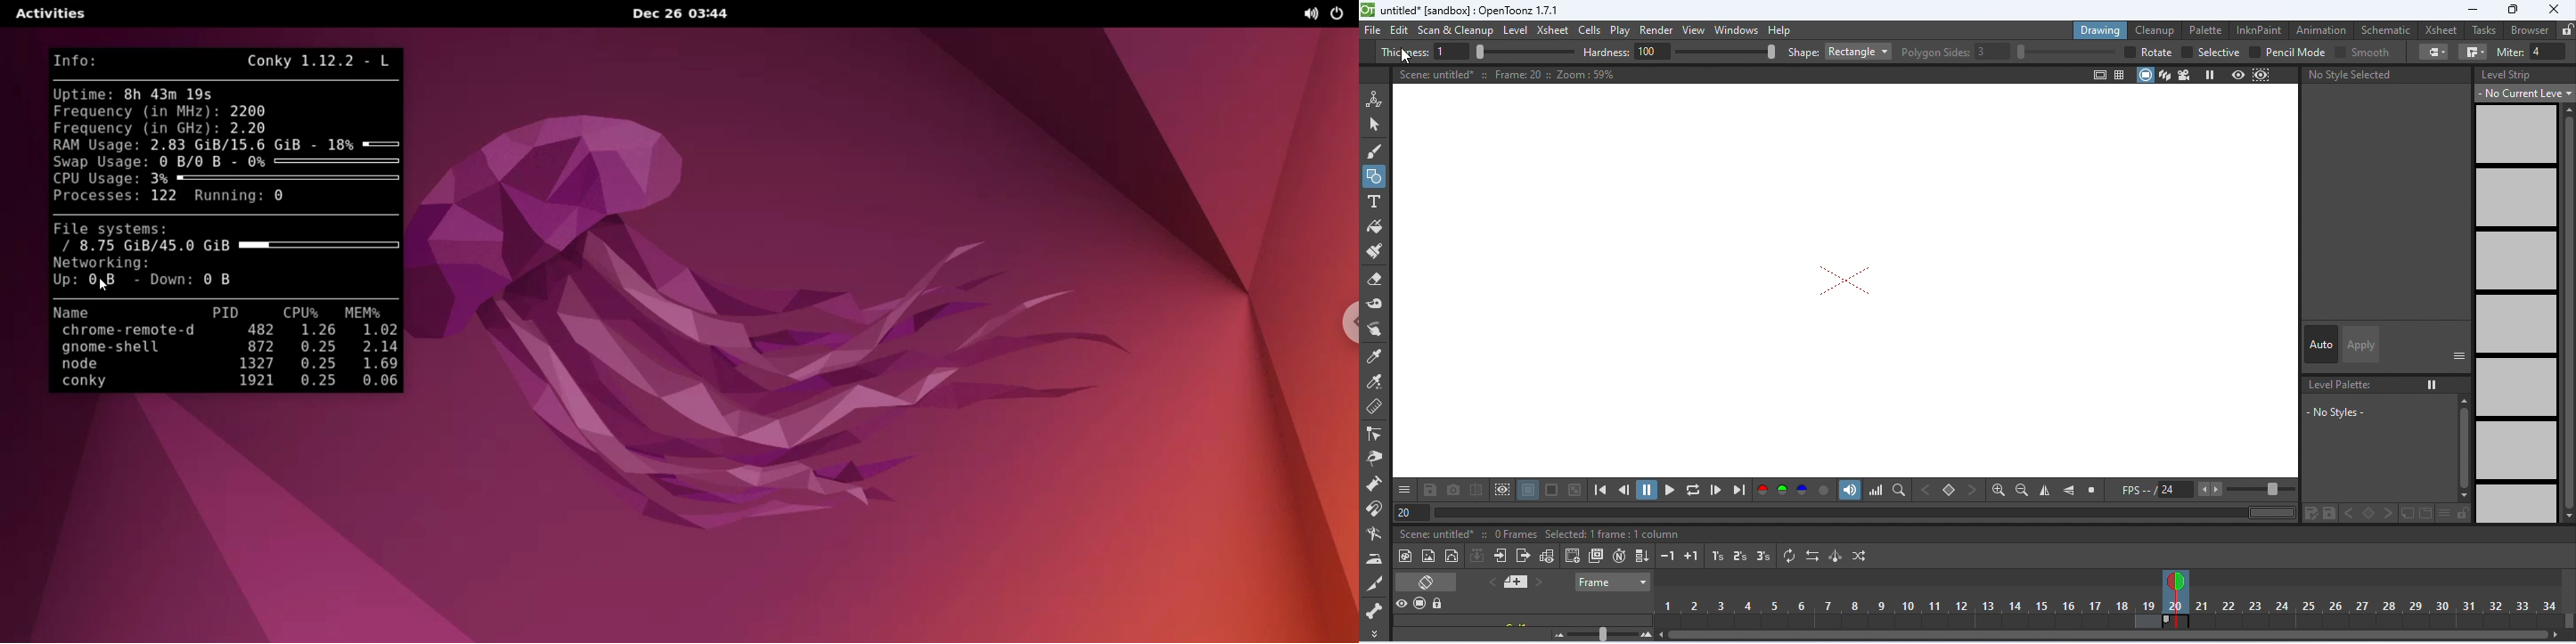 The image size is (2576, 644). I want to click on xsheet, so click(2441, 30).